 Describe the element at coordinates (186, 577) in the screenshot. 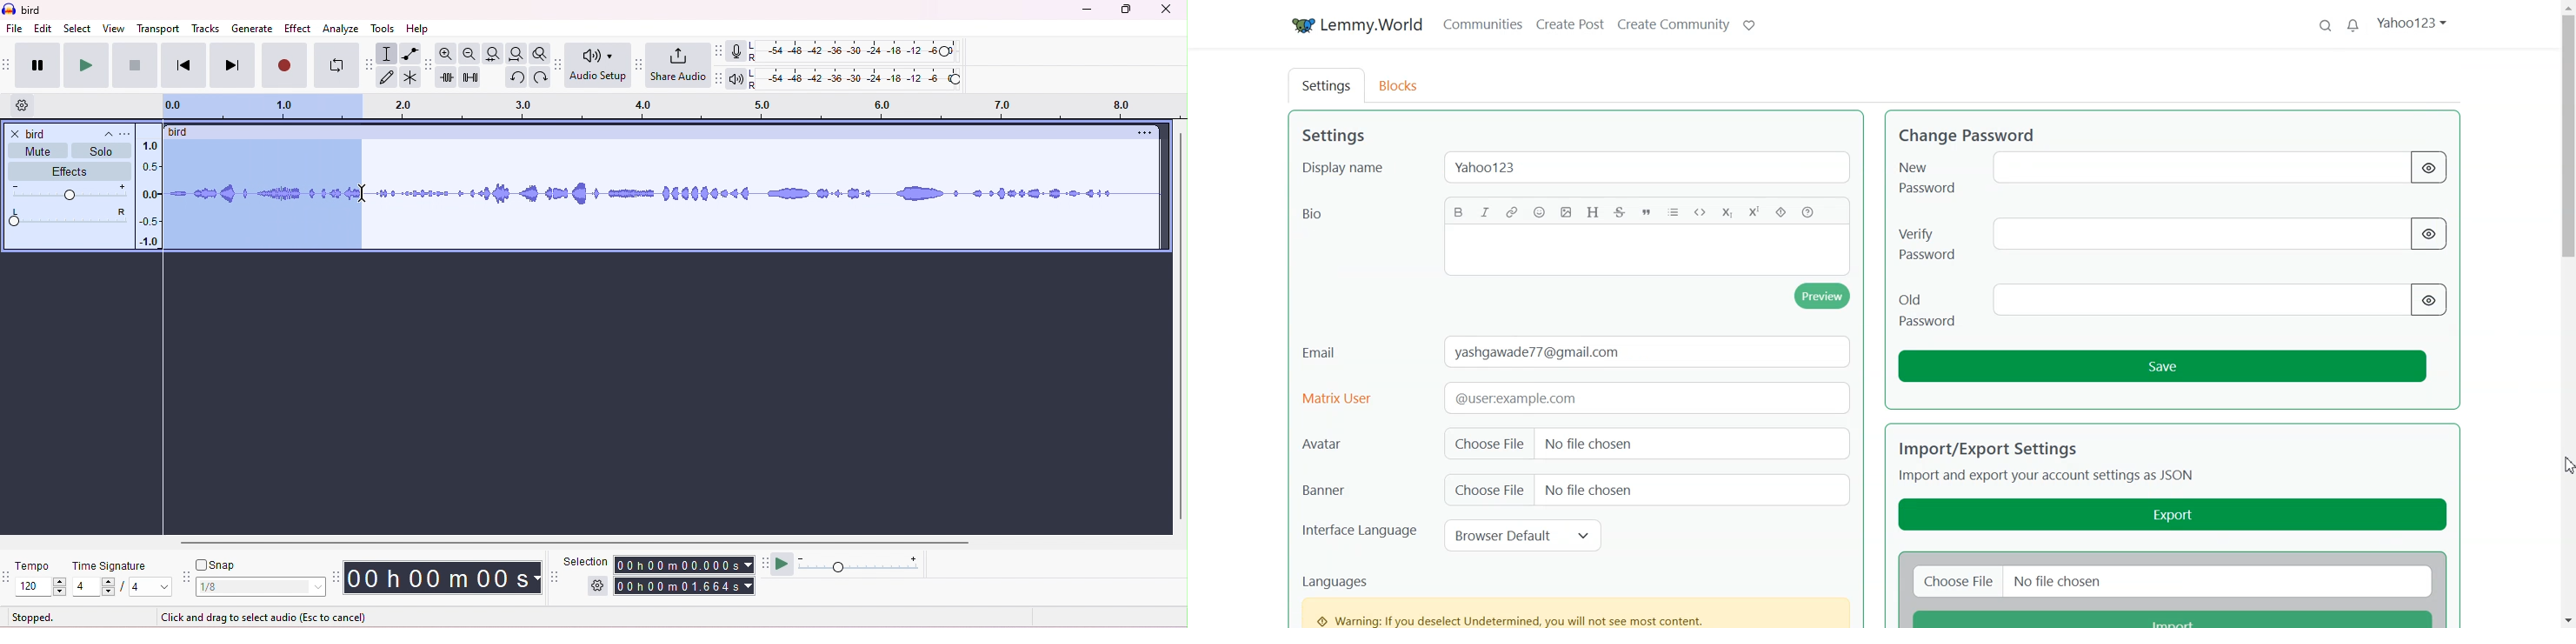

I see `snap tool bar` at that location.